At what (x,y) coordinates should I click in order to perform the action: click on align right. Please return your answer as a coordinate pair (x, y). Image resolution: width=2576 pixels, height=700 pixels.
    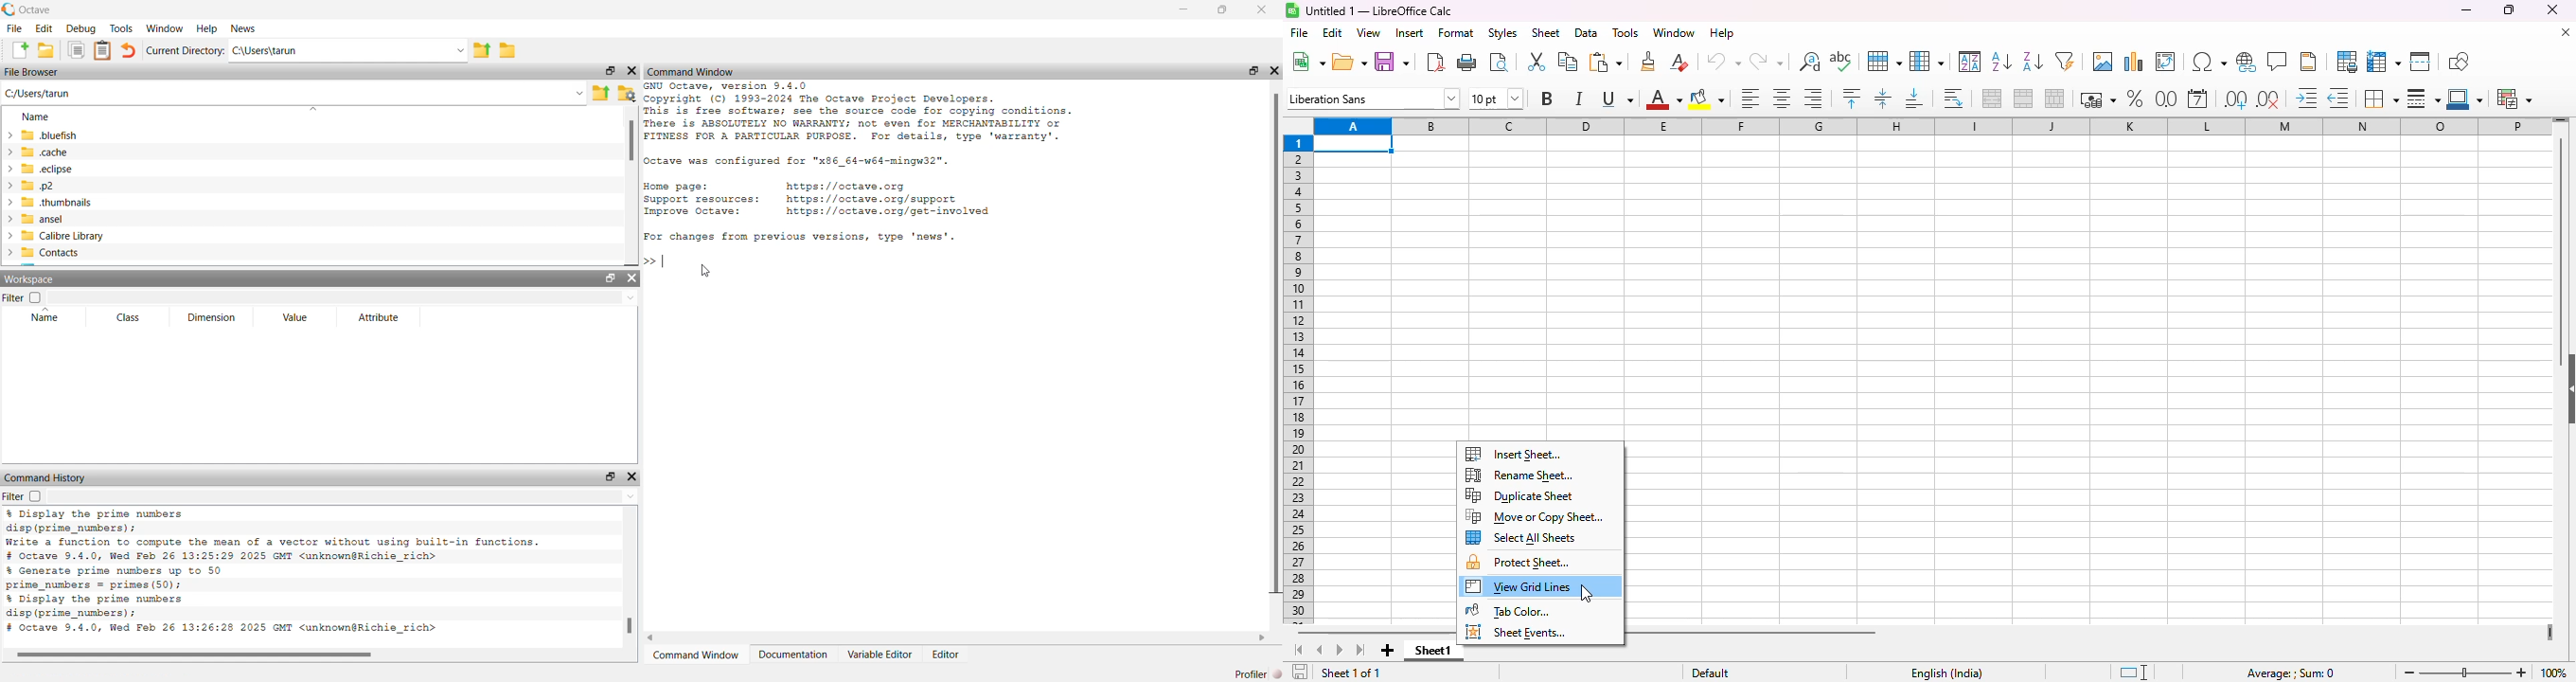
    Looking at the image, I should click on (1813, 99).